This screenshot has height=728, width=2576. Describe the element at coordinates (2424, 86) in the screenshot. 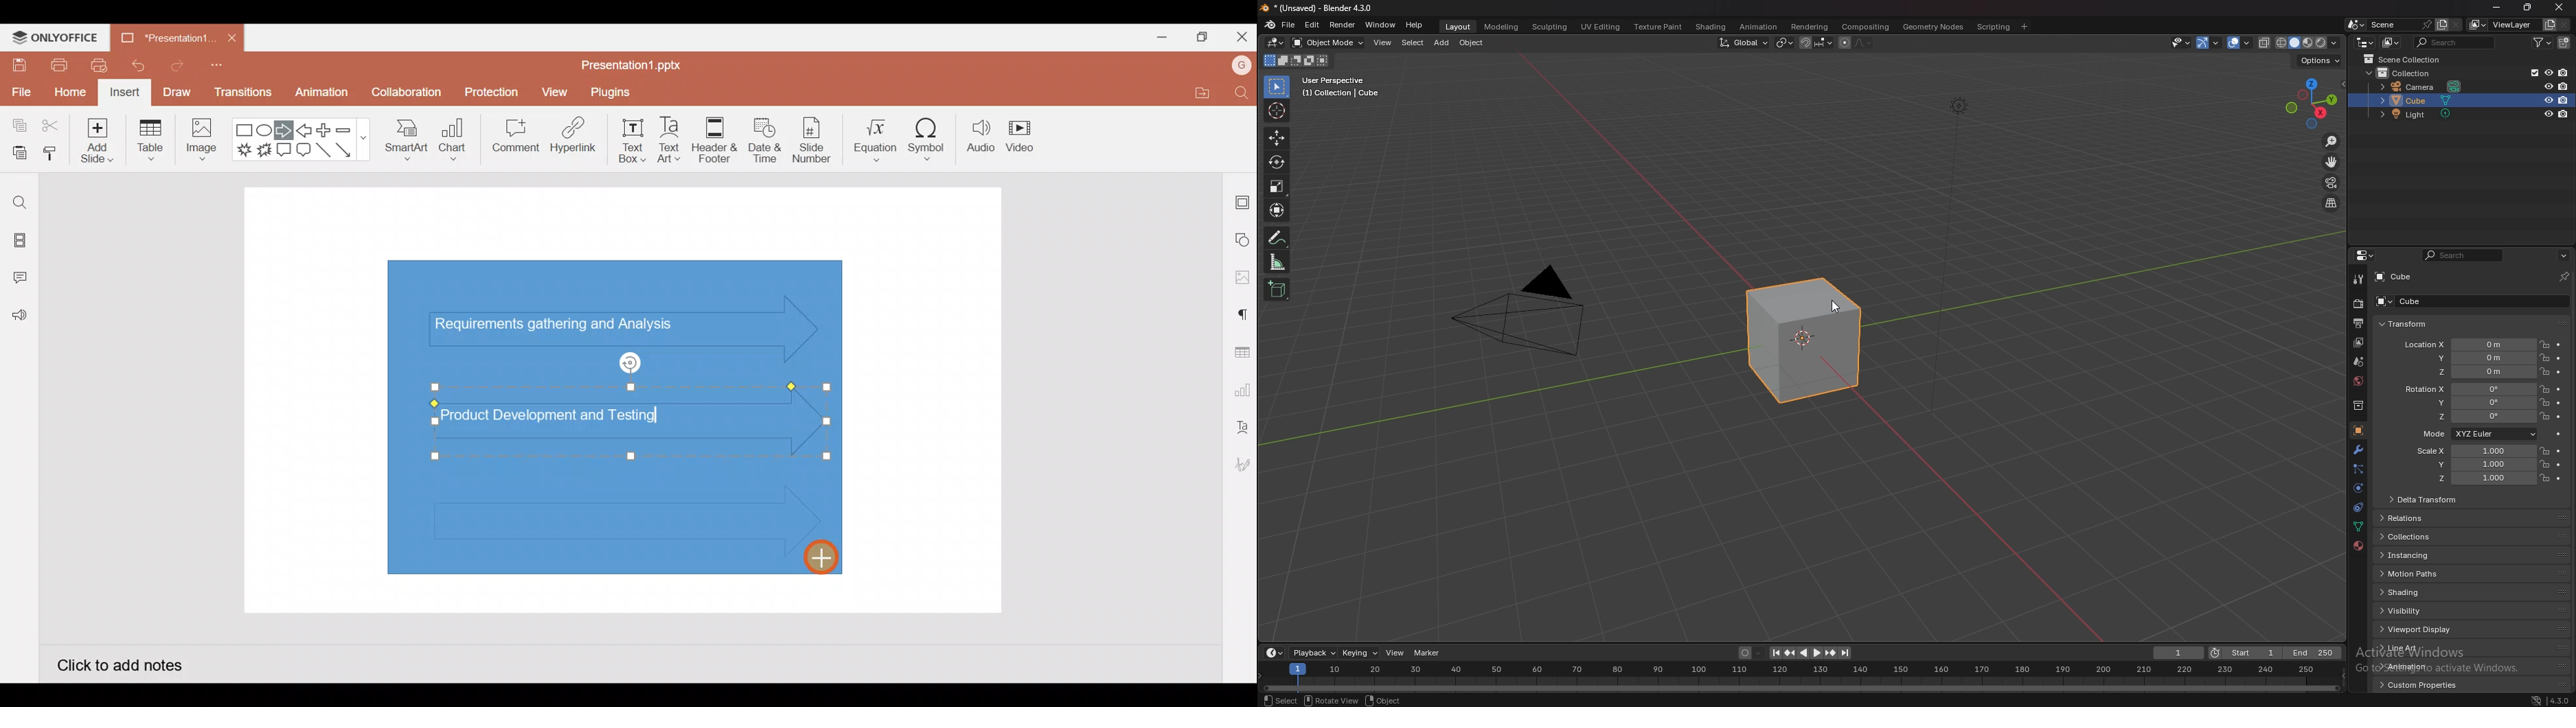

I see `camera` at that location.